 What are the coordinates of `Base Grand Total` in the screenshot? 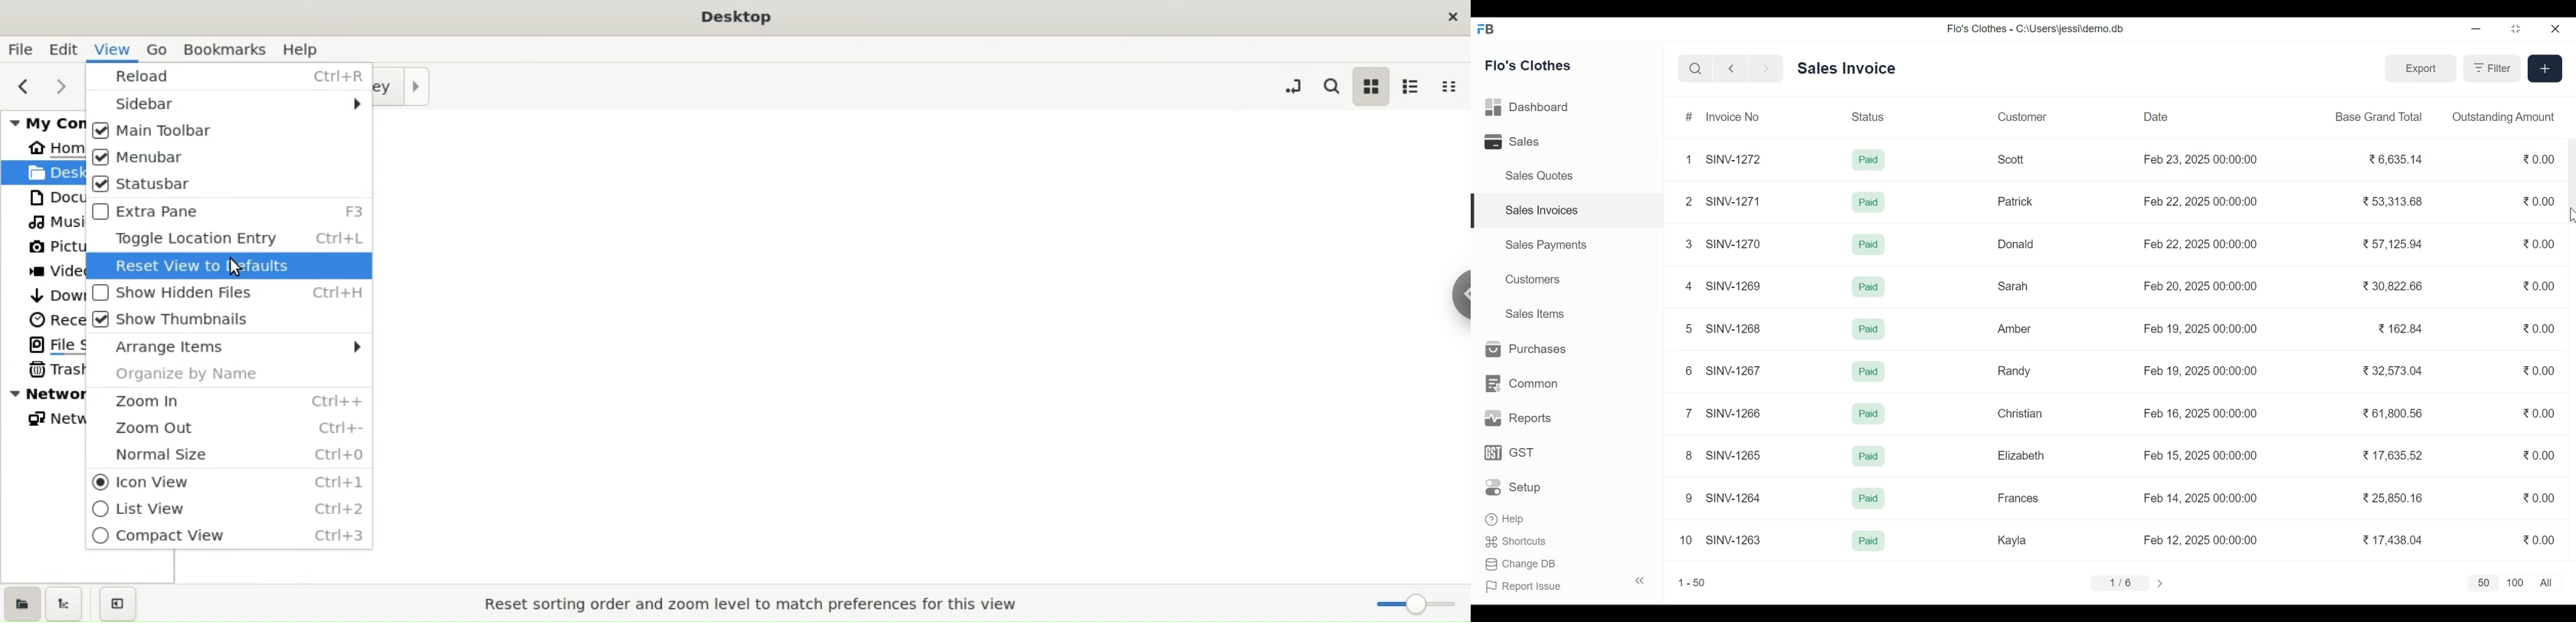 It's located at (2381, 116).